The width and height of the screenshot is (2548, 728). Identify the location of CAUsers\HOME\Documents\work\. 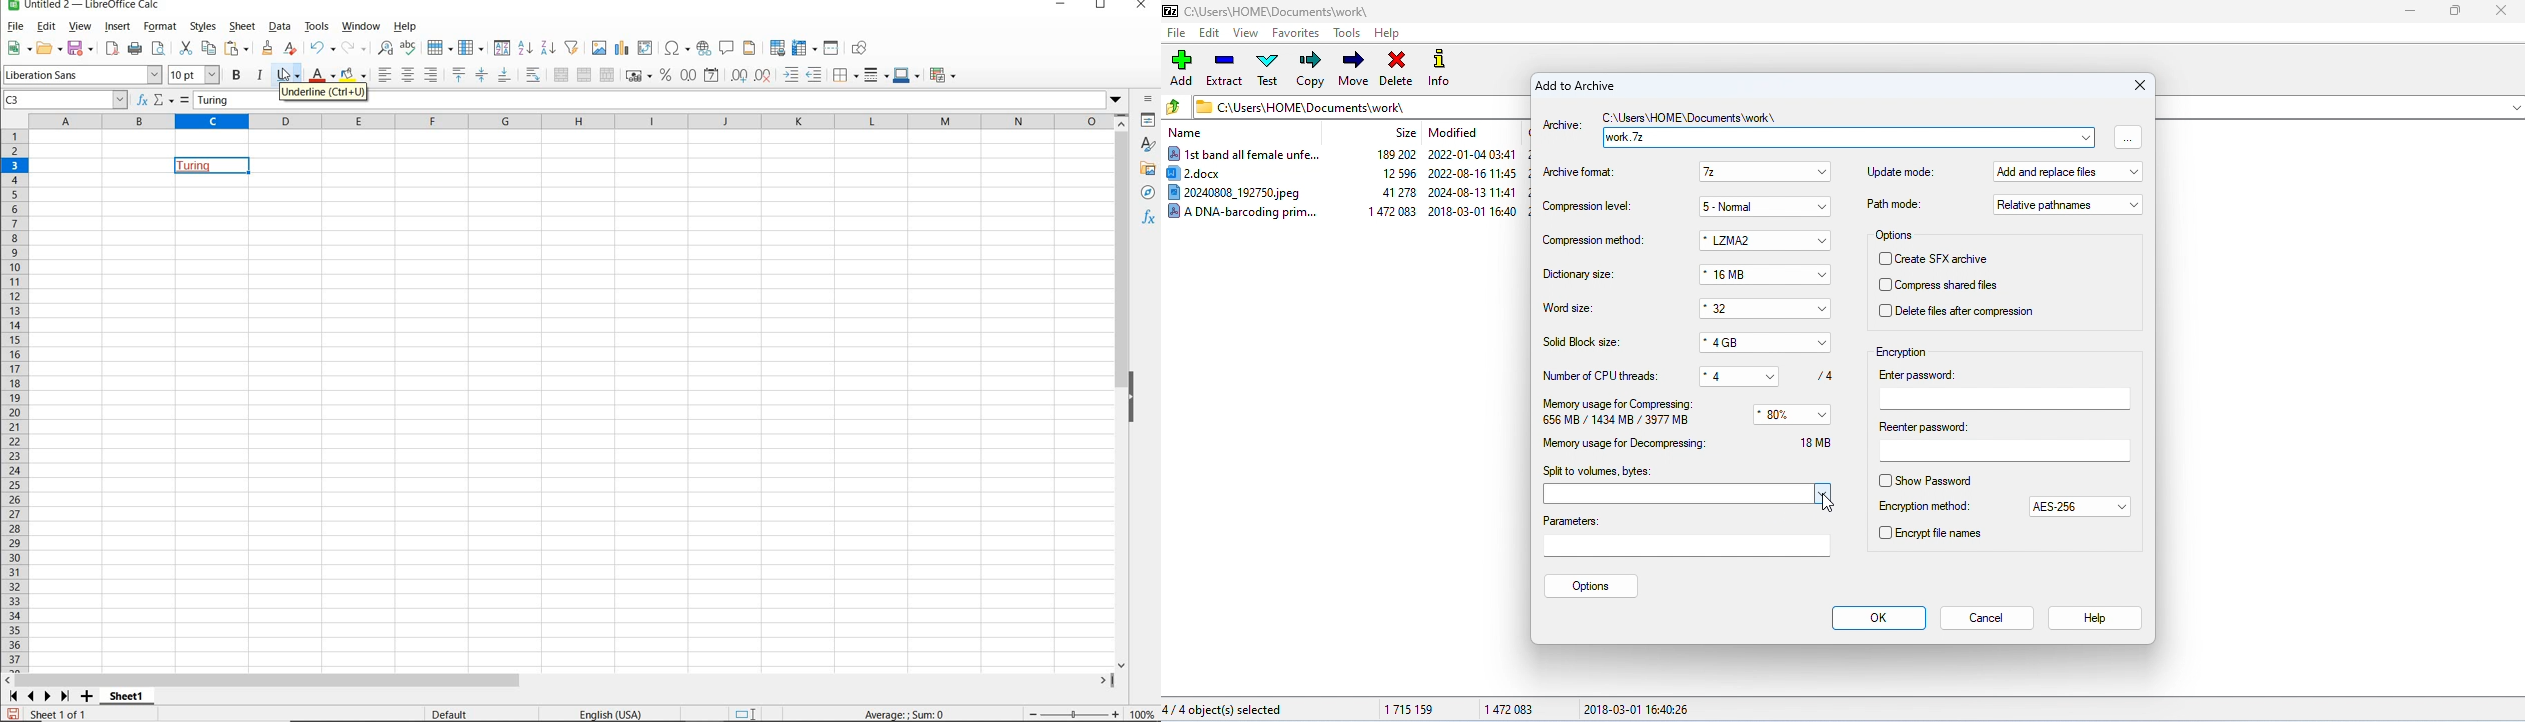
(1267, 11).